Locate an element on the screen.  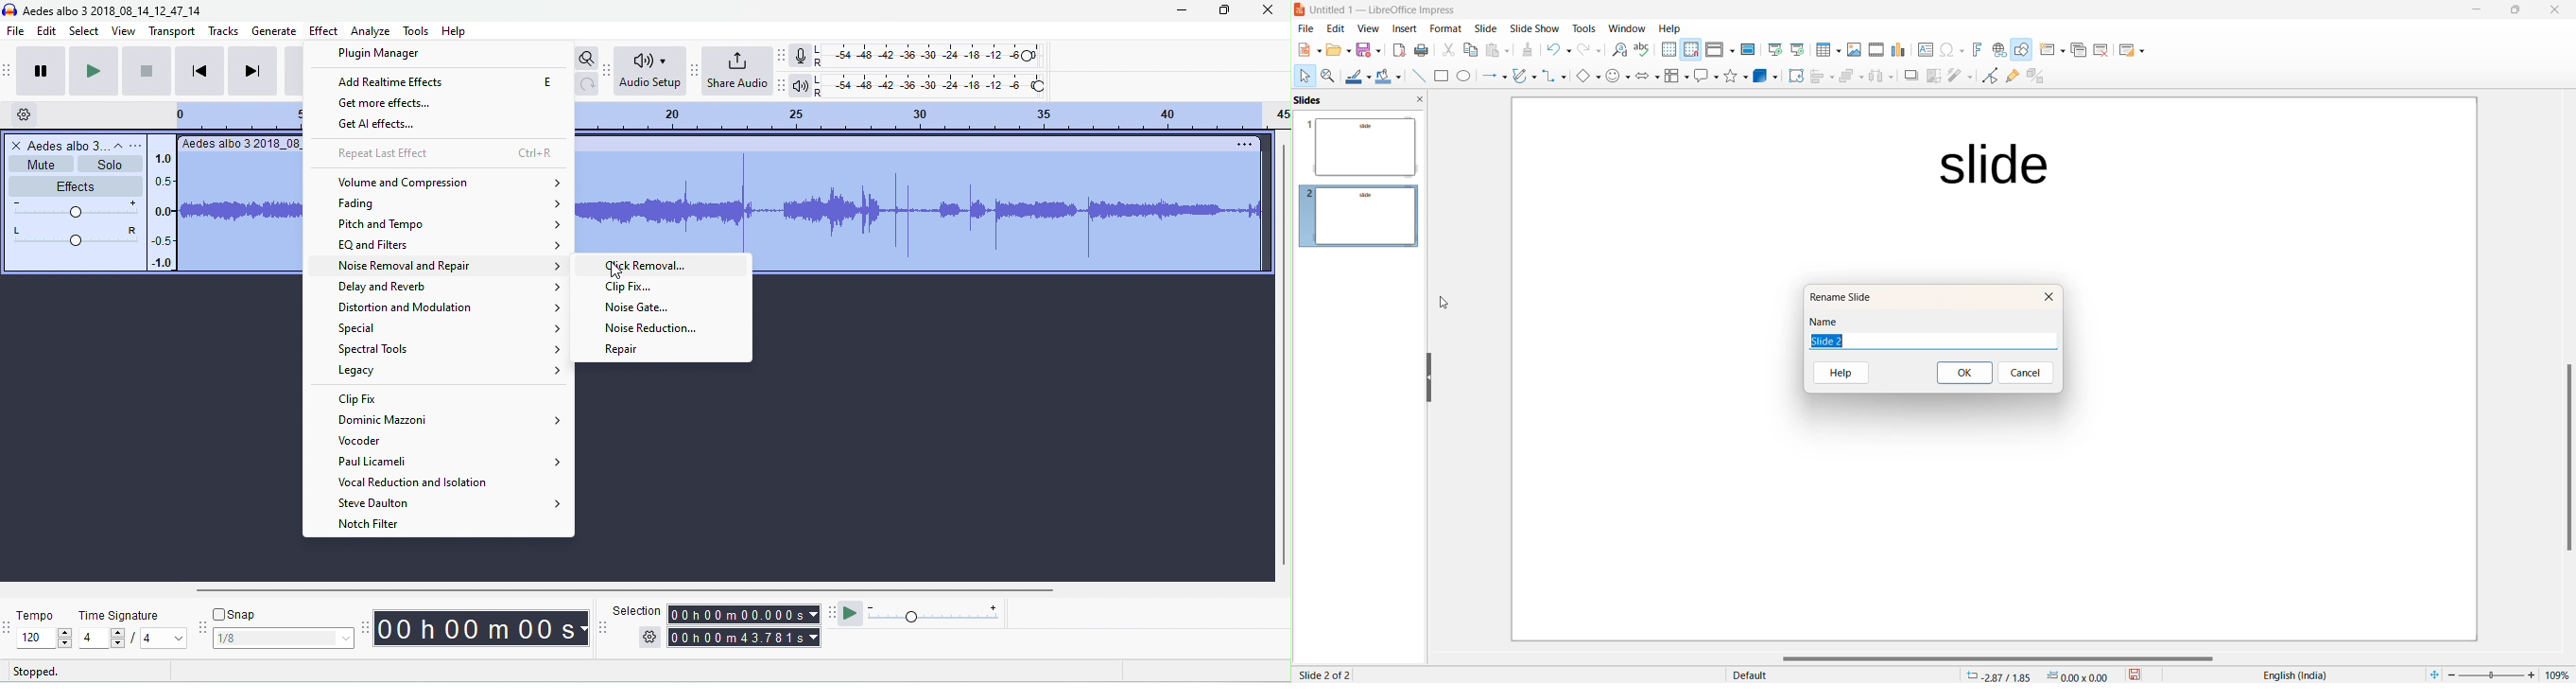
selection time is located at coordinates (745, 613).